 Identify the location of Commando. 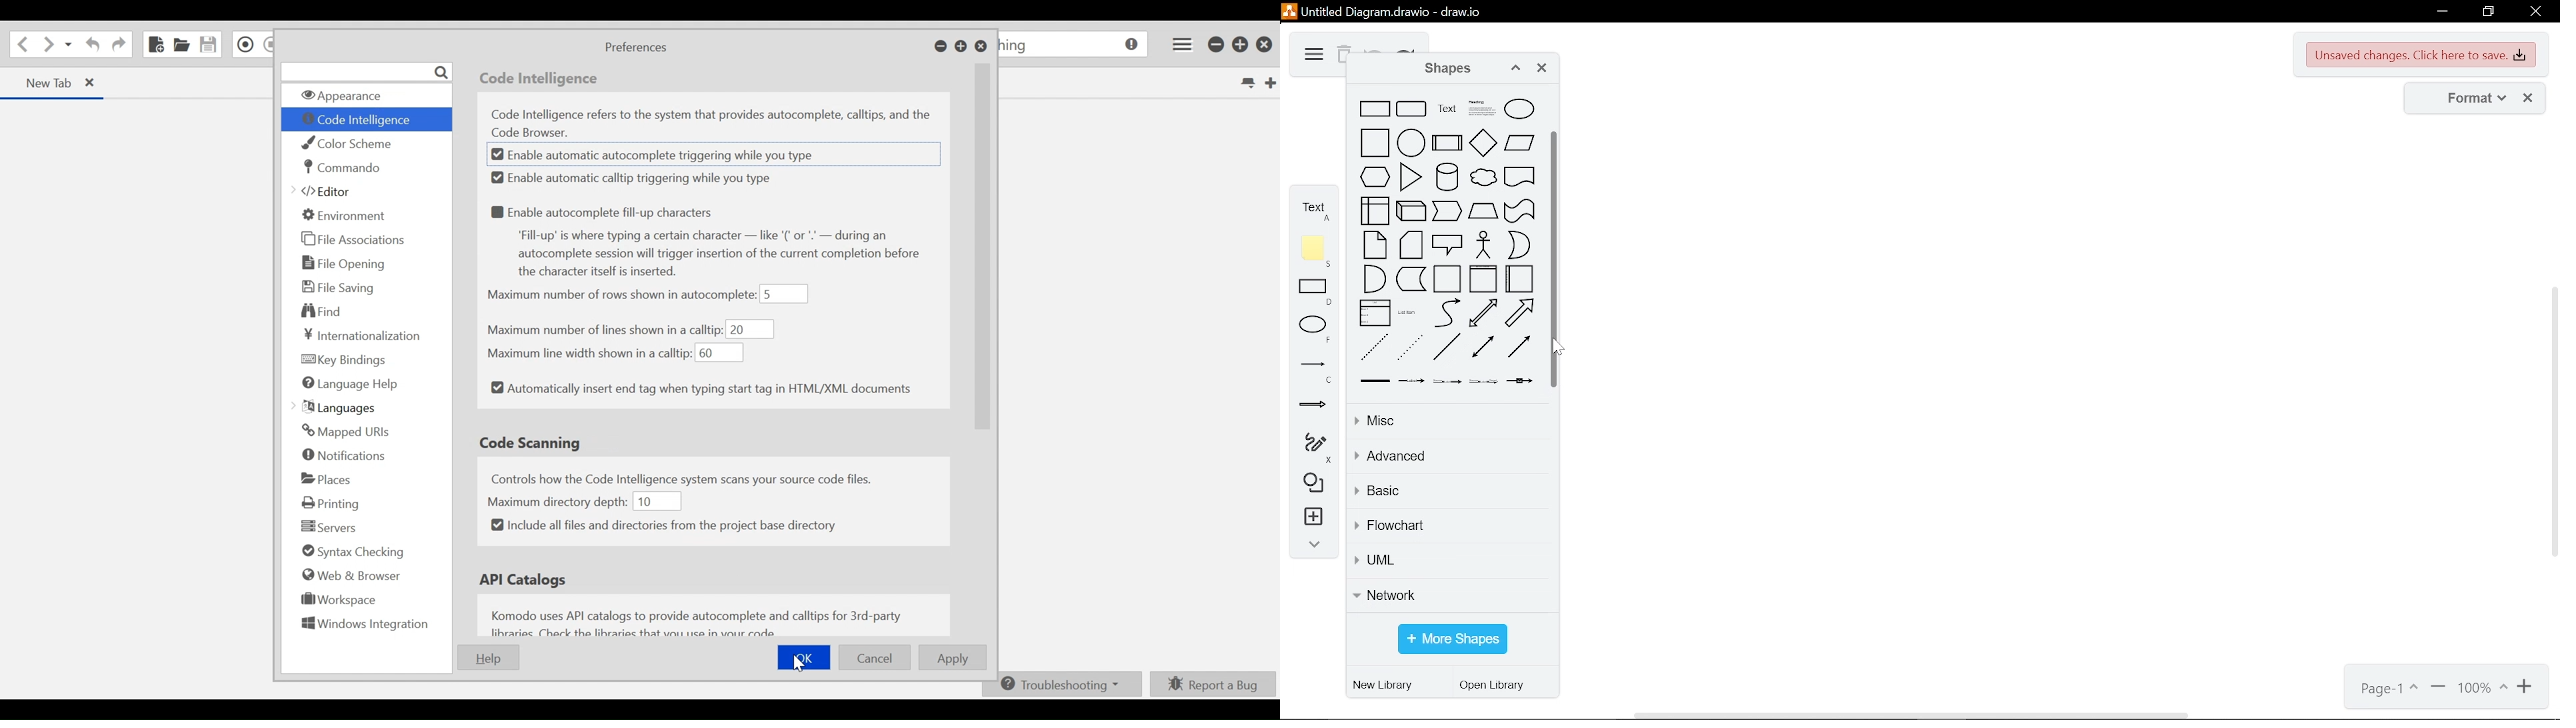
(342, 167).